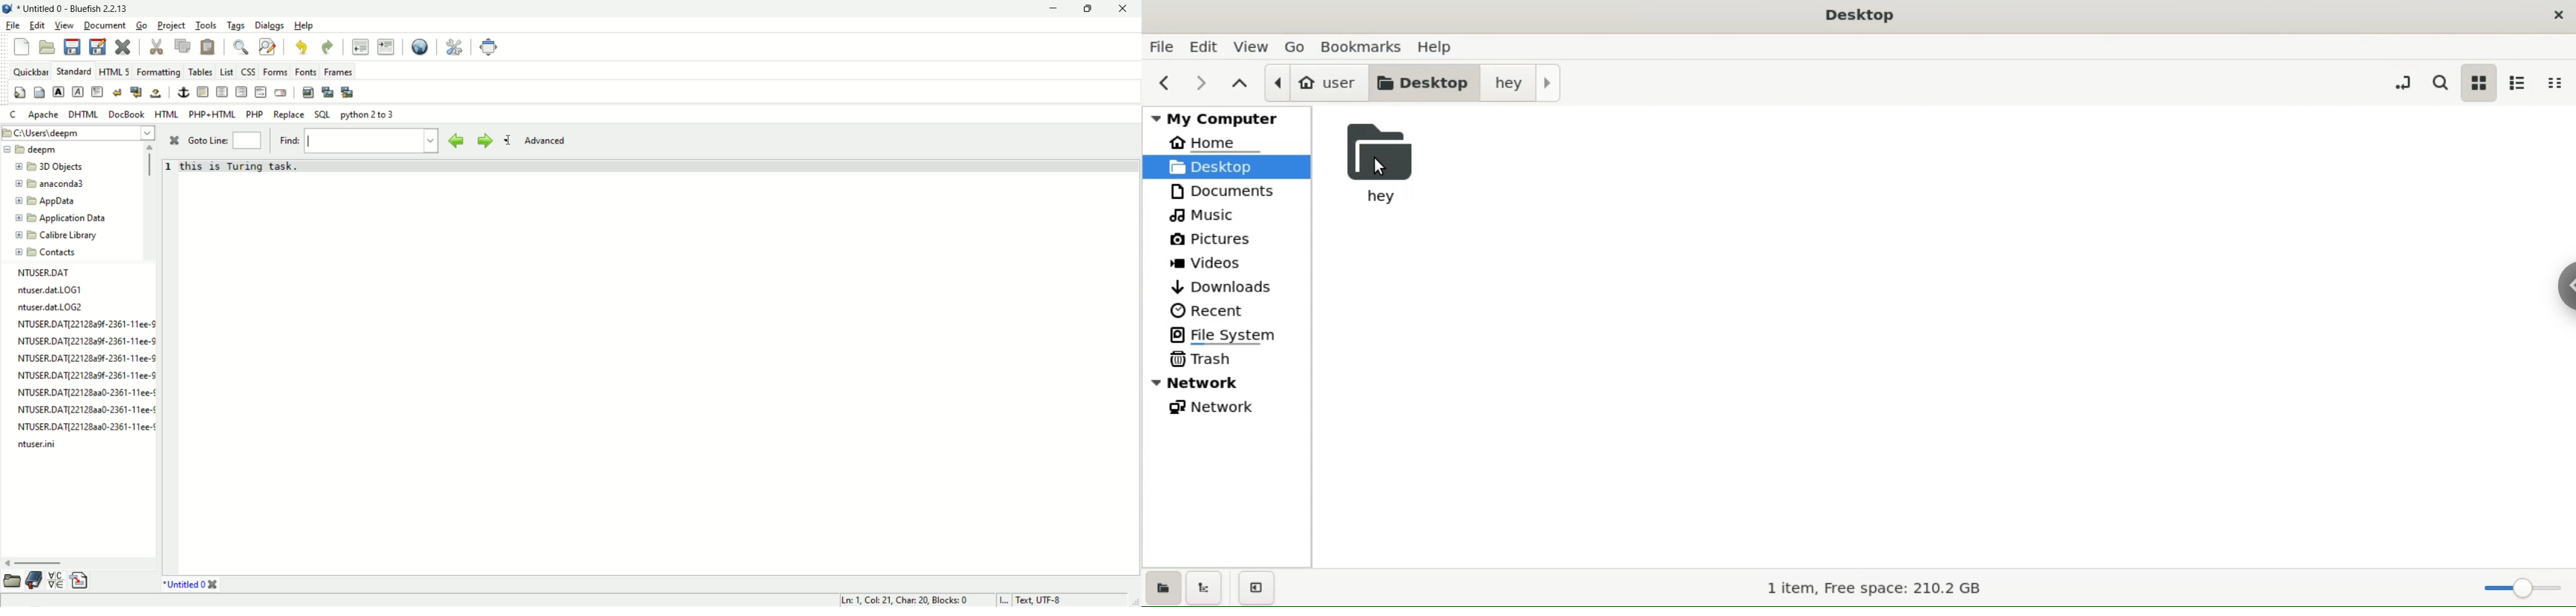 The image size is (2576, 616). Describe the element at coordinates (228, 73) in the screenshot. I see `list` at that location.